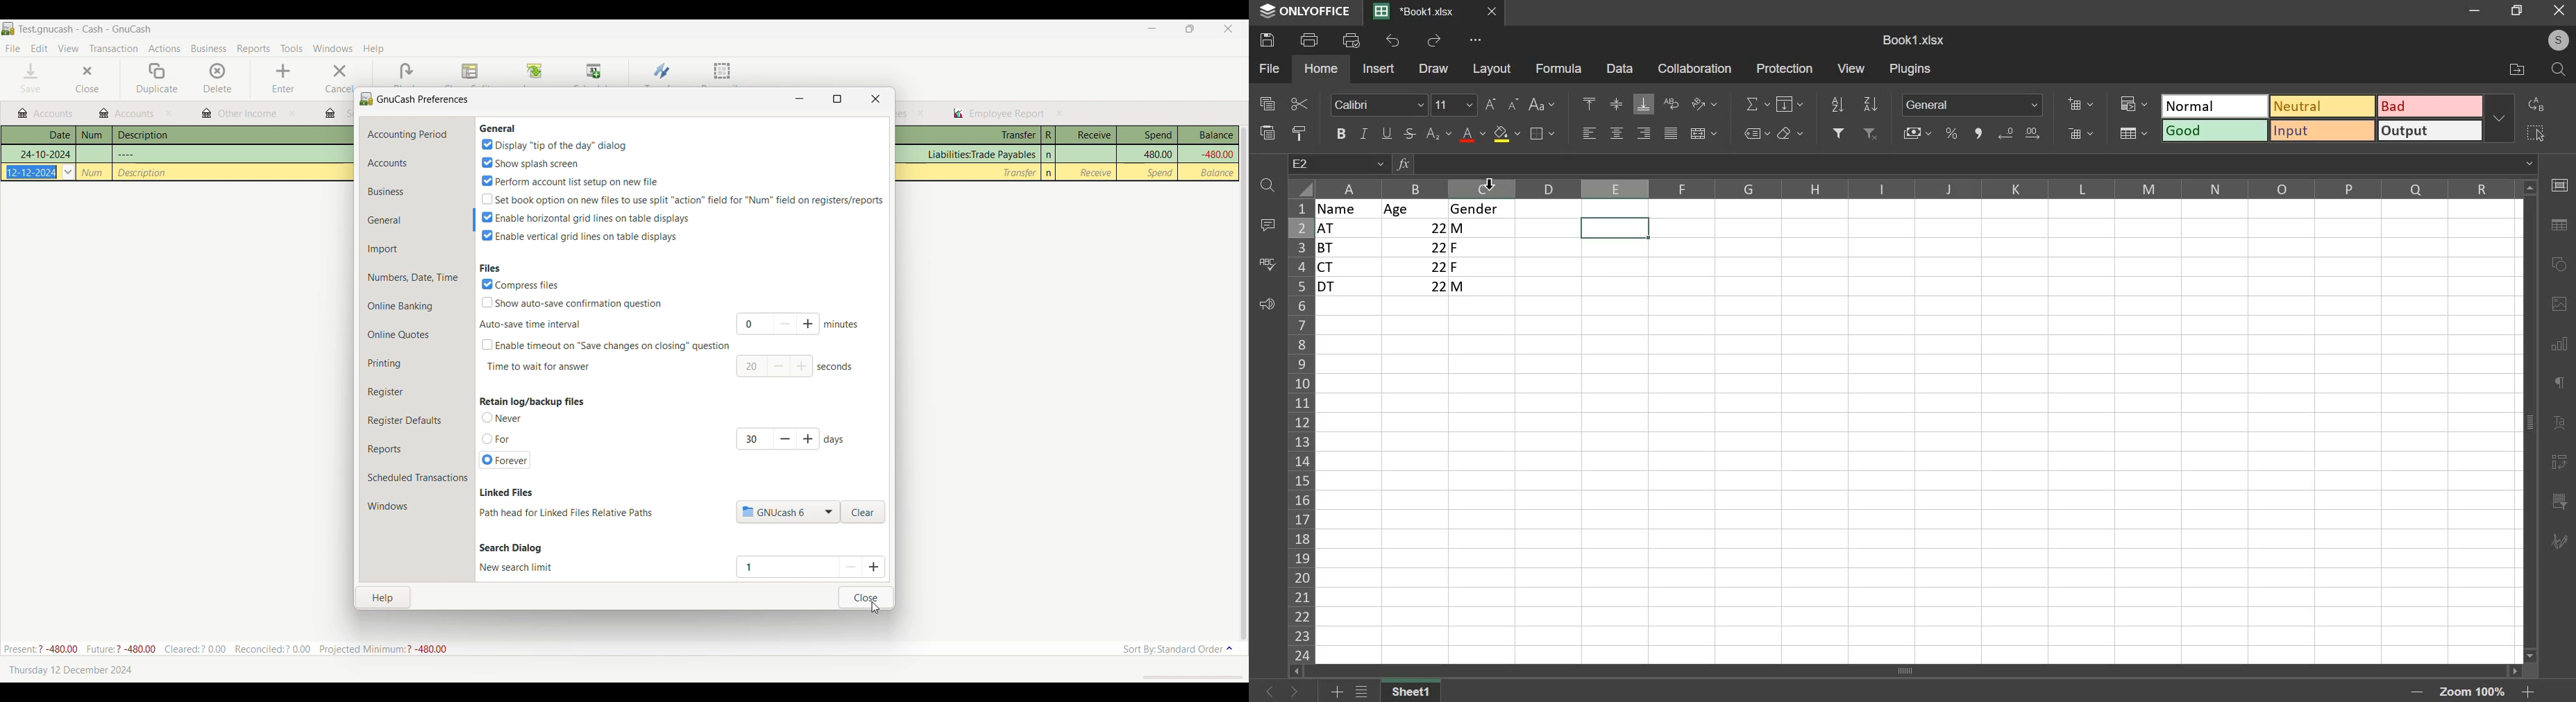 The height and width of the screenshot is (728, 2576). Describe the element at coordinates (507, 493) in the screenshot. I see `Description of current selection` at that location.